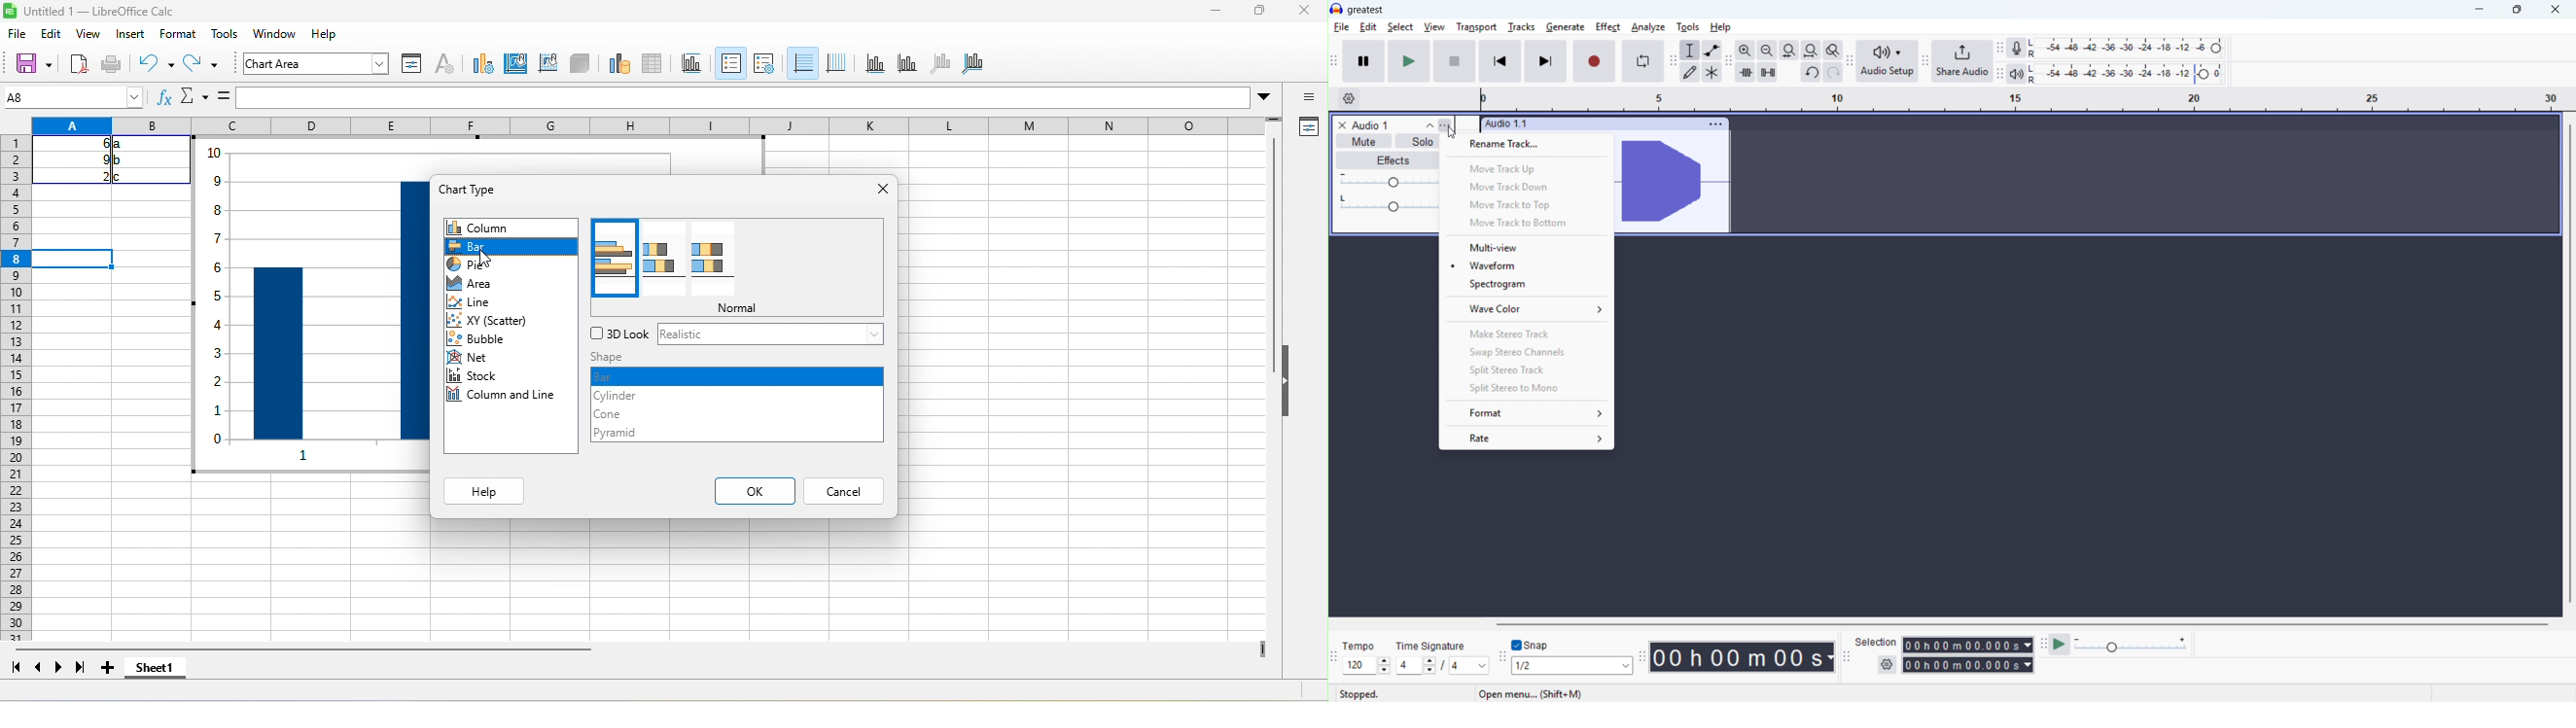 The width and height of the screenshot is (2576, 728). Describe the element at coordinates (1969, 645) in the screenshot. I see `selection start time` at that location.